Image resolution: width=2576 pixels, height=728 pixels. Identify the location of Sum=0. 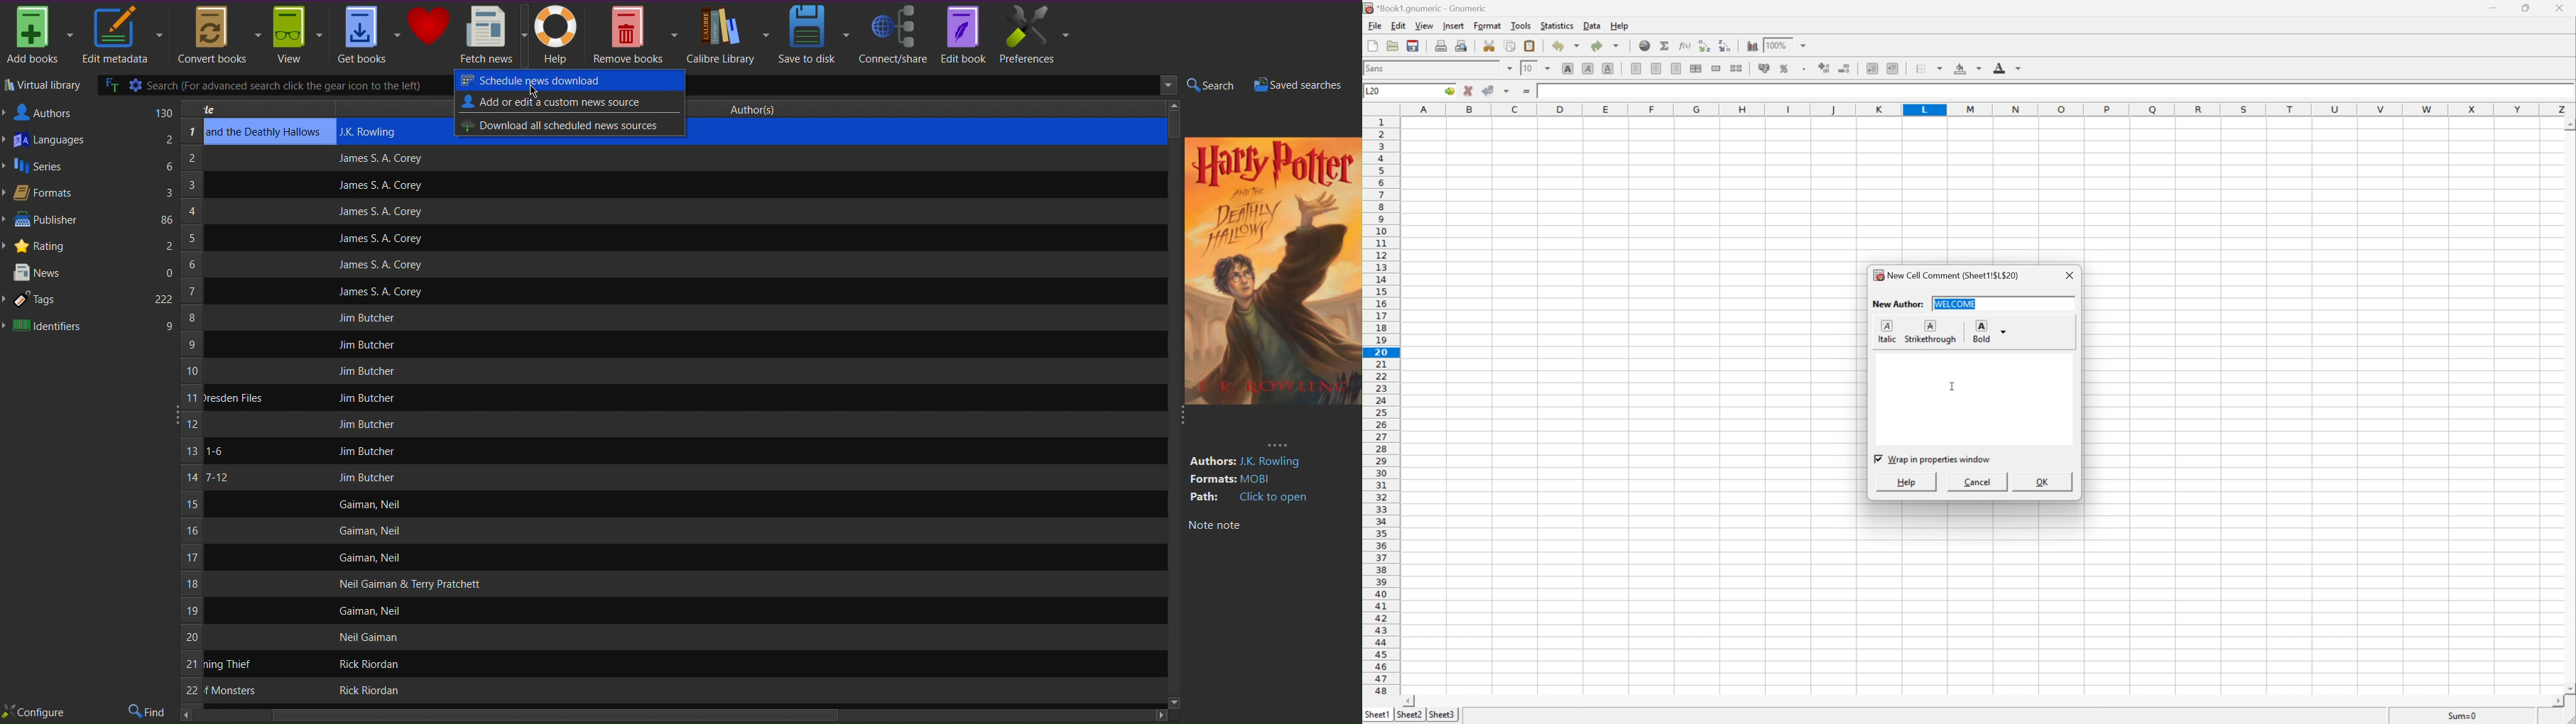
(2461, 716).